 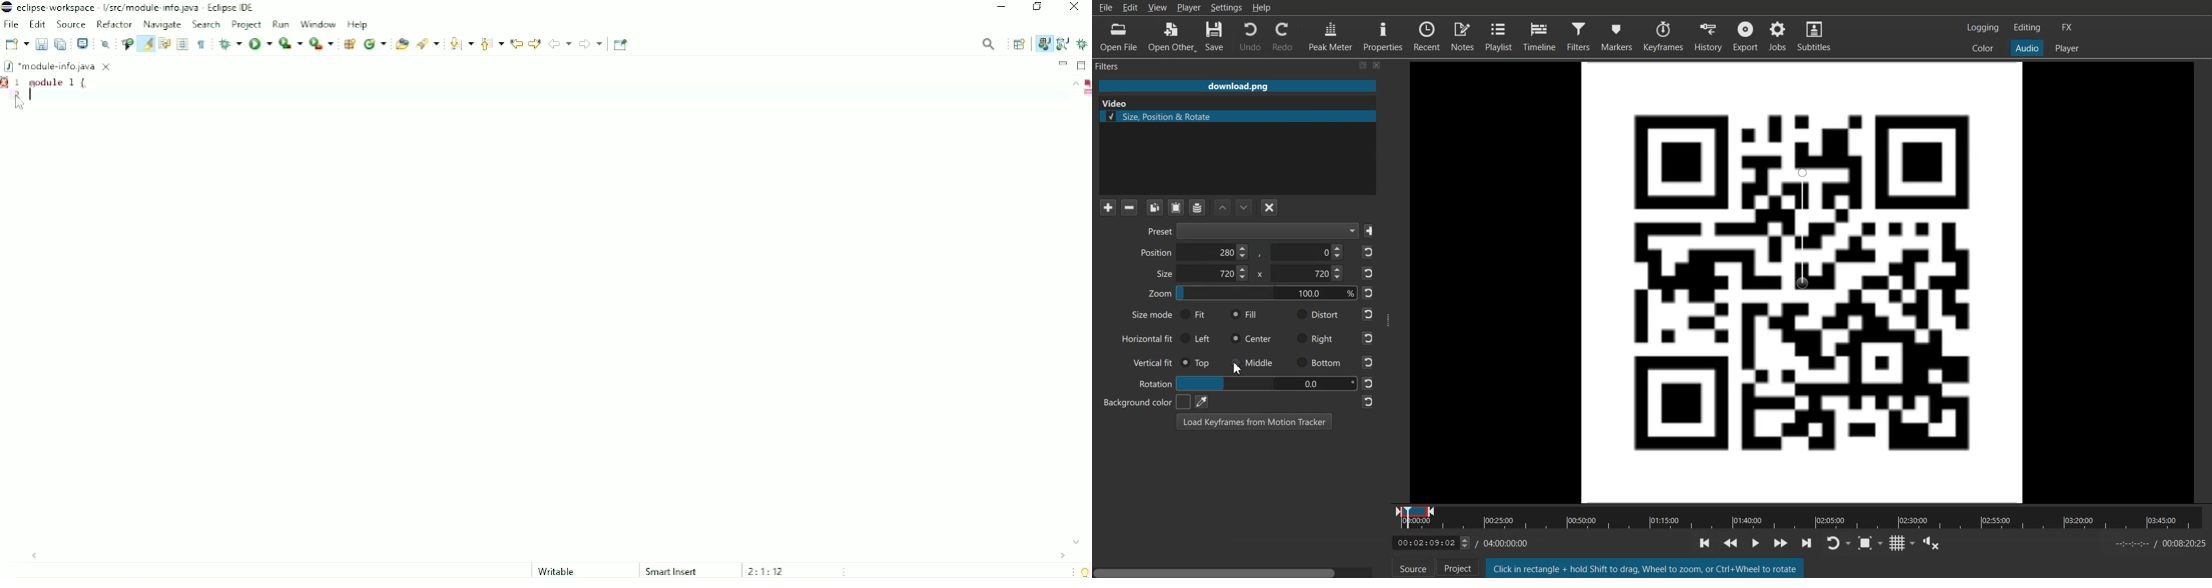 I want to click on Slider, so click(x=1802, y=525).